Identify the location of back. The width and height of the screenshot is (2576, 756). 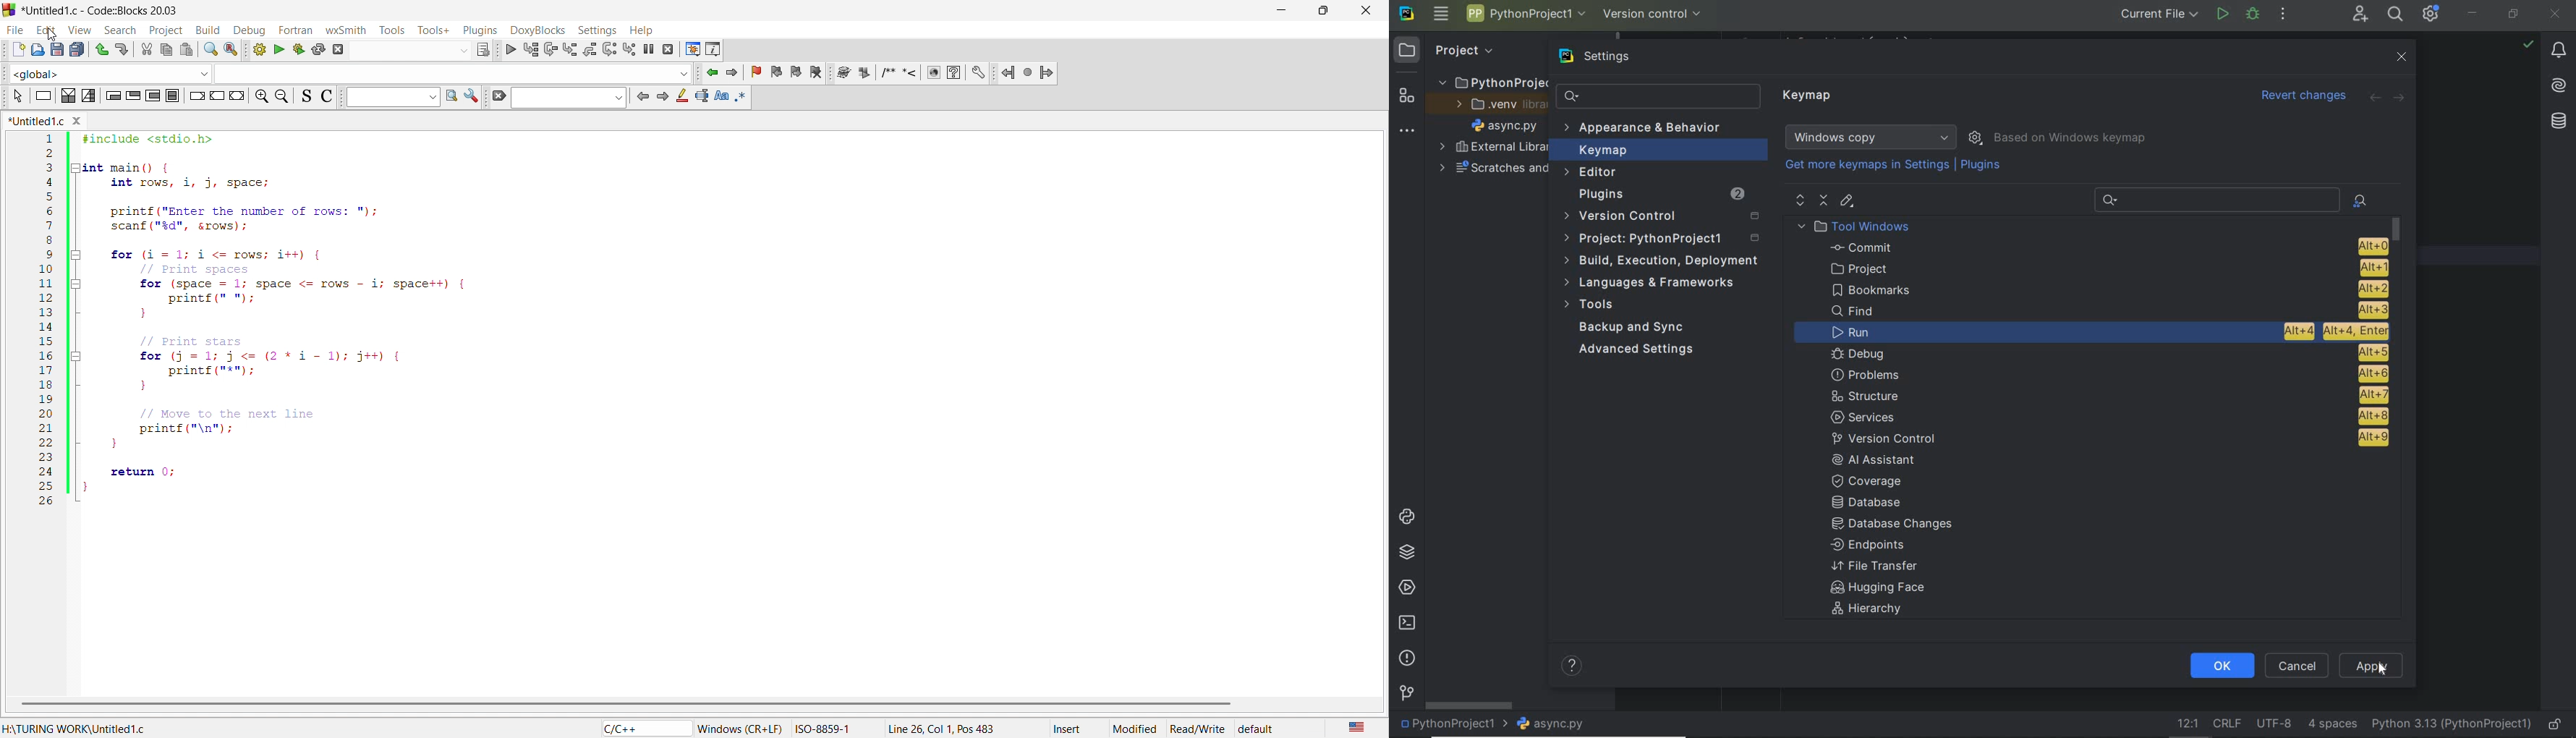
(2376, 98).